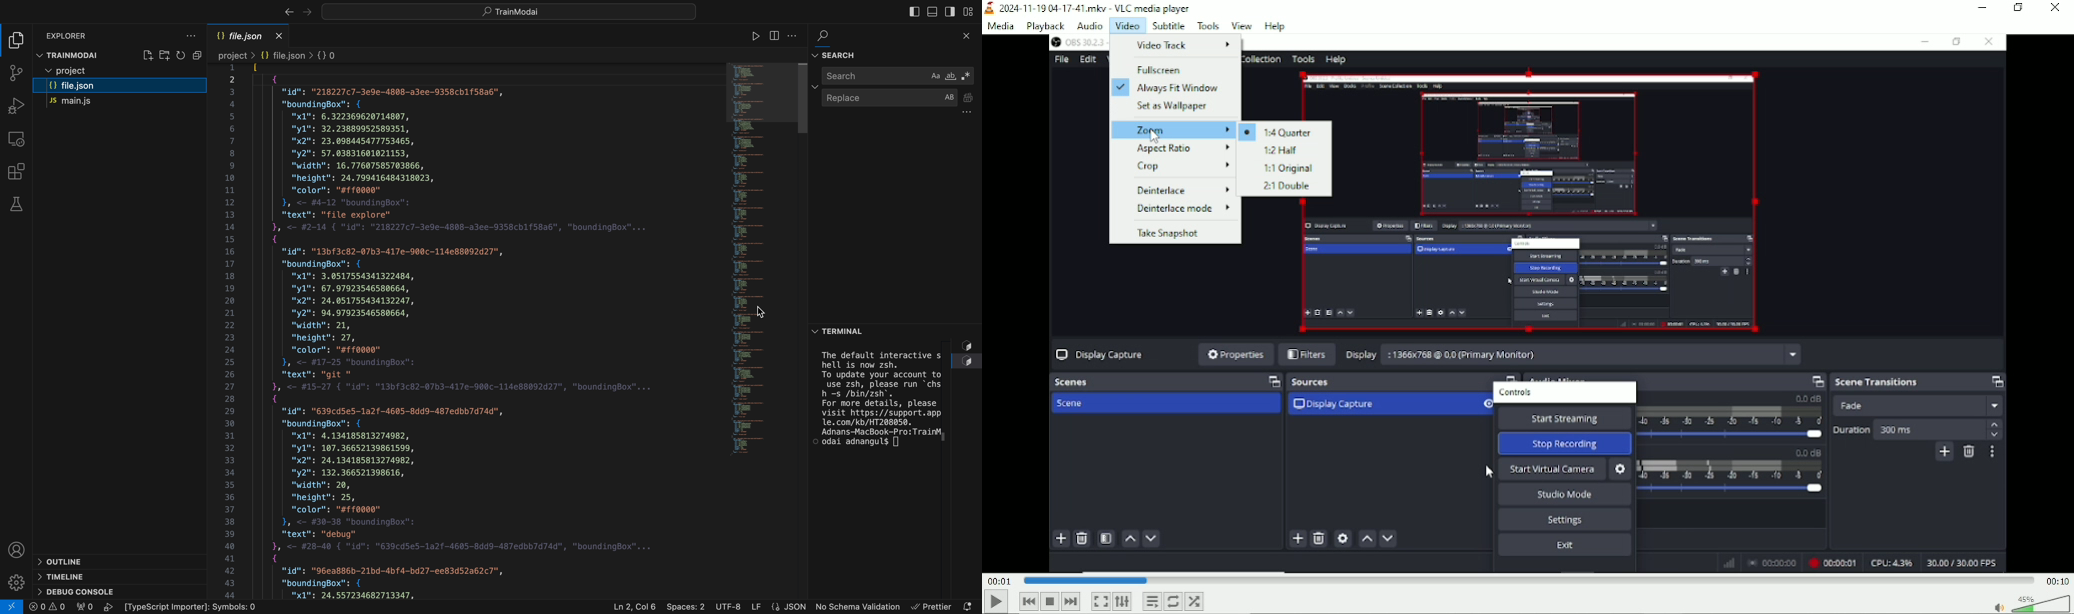  Describe the element at coordinates (1156, 136) in the screenshot. I see `cursor` at that location.